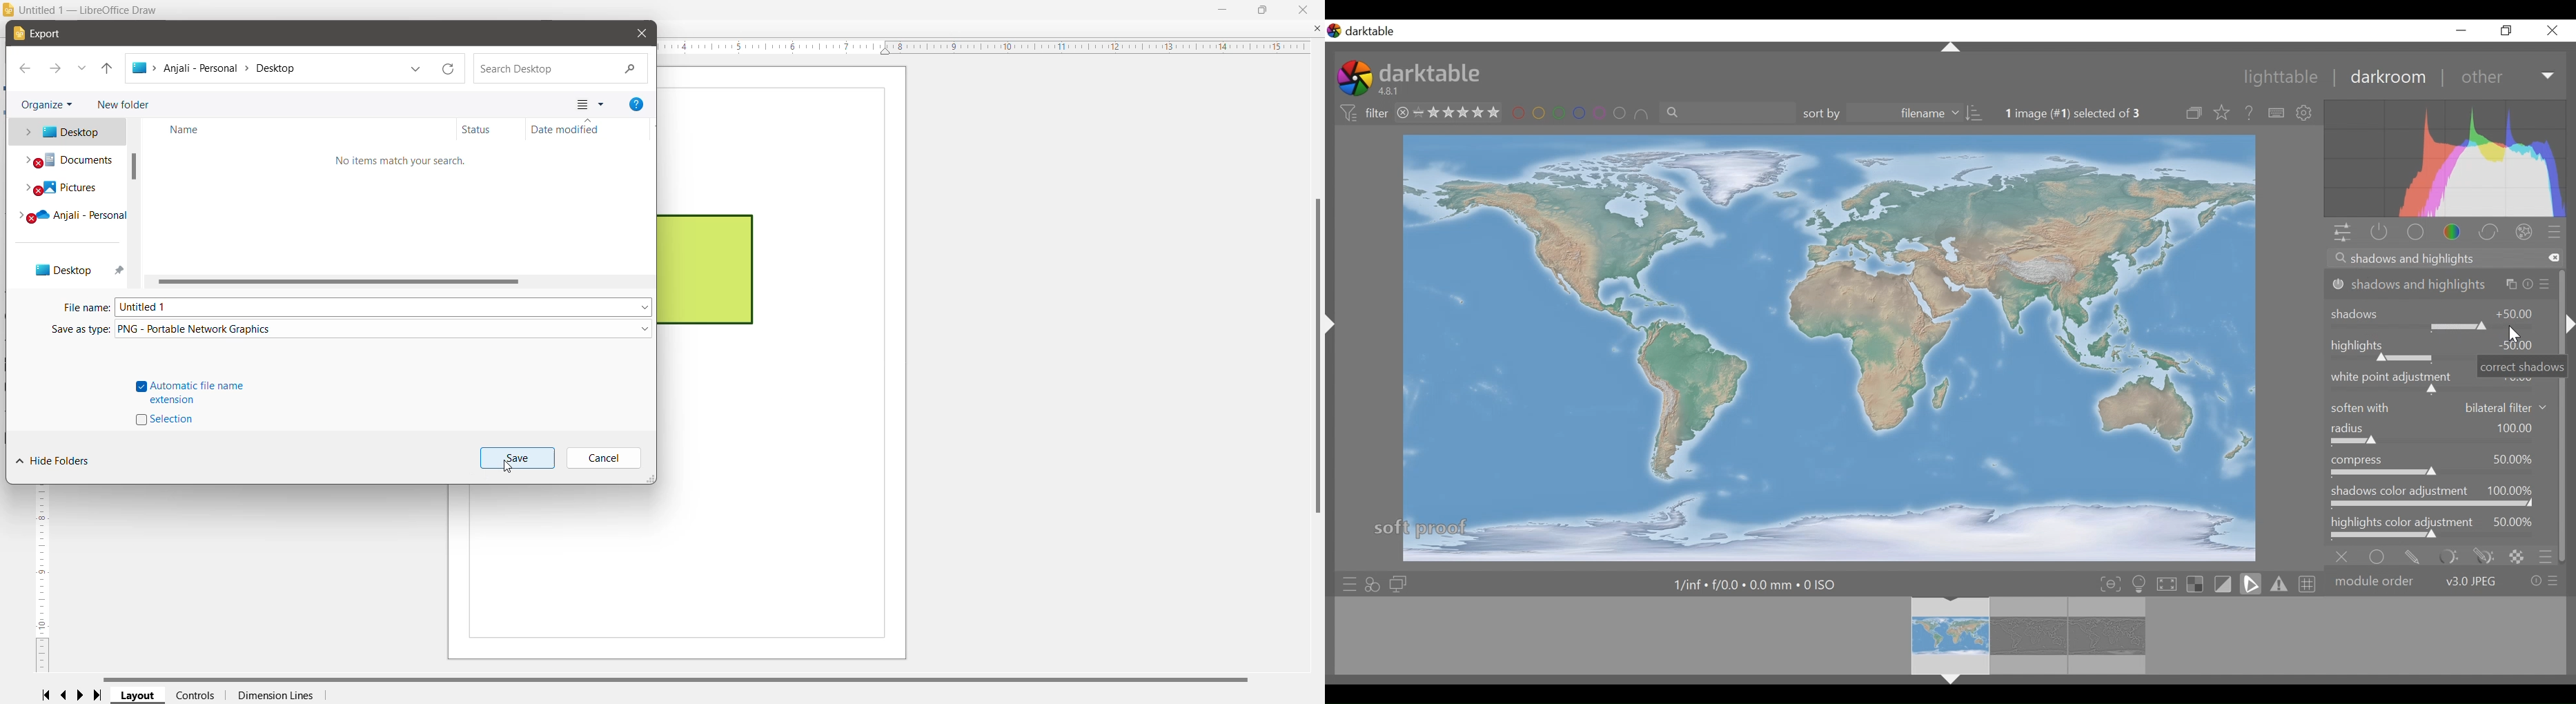  Describe the element at coordinates (1449, 111) in the screenshot. I see `range rating` at that location.